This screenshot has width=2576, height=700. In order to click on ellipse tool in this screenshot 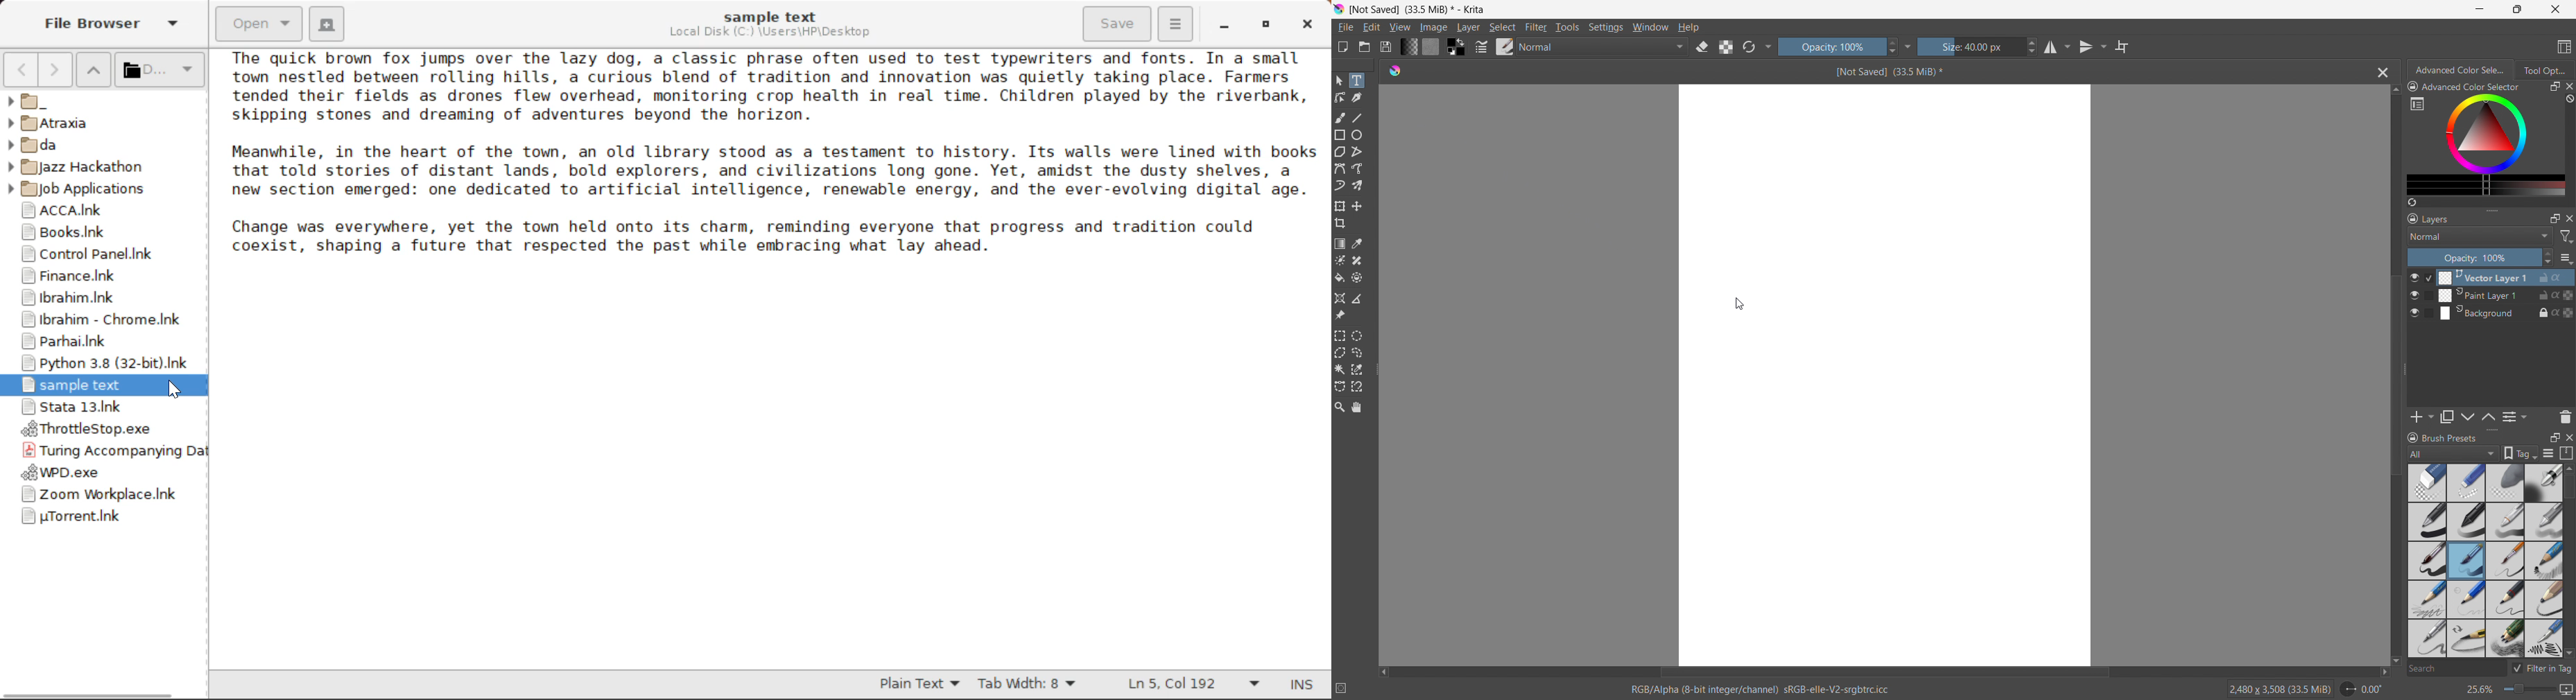, I will do `click(1357, 135)`.